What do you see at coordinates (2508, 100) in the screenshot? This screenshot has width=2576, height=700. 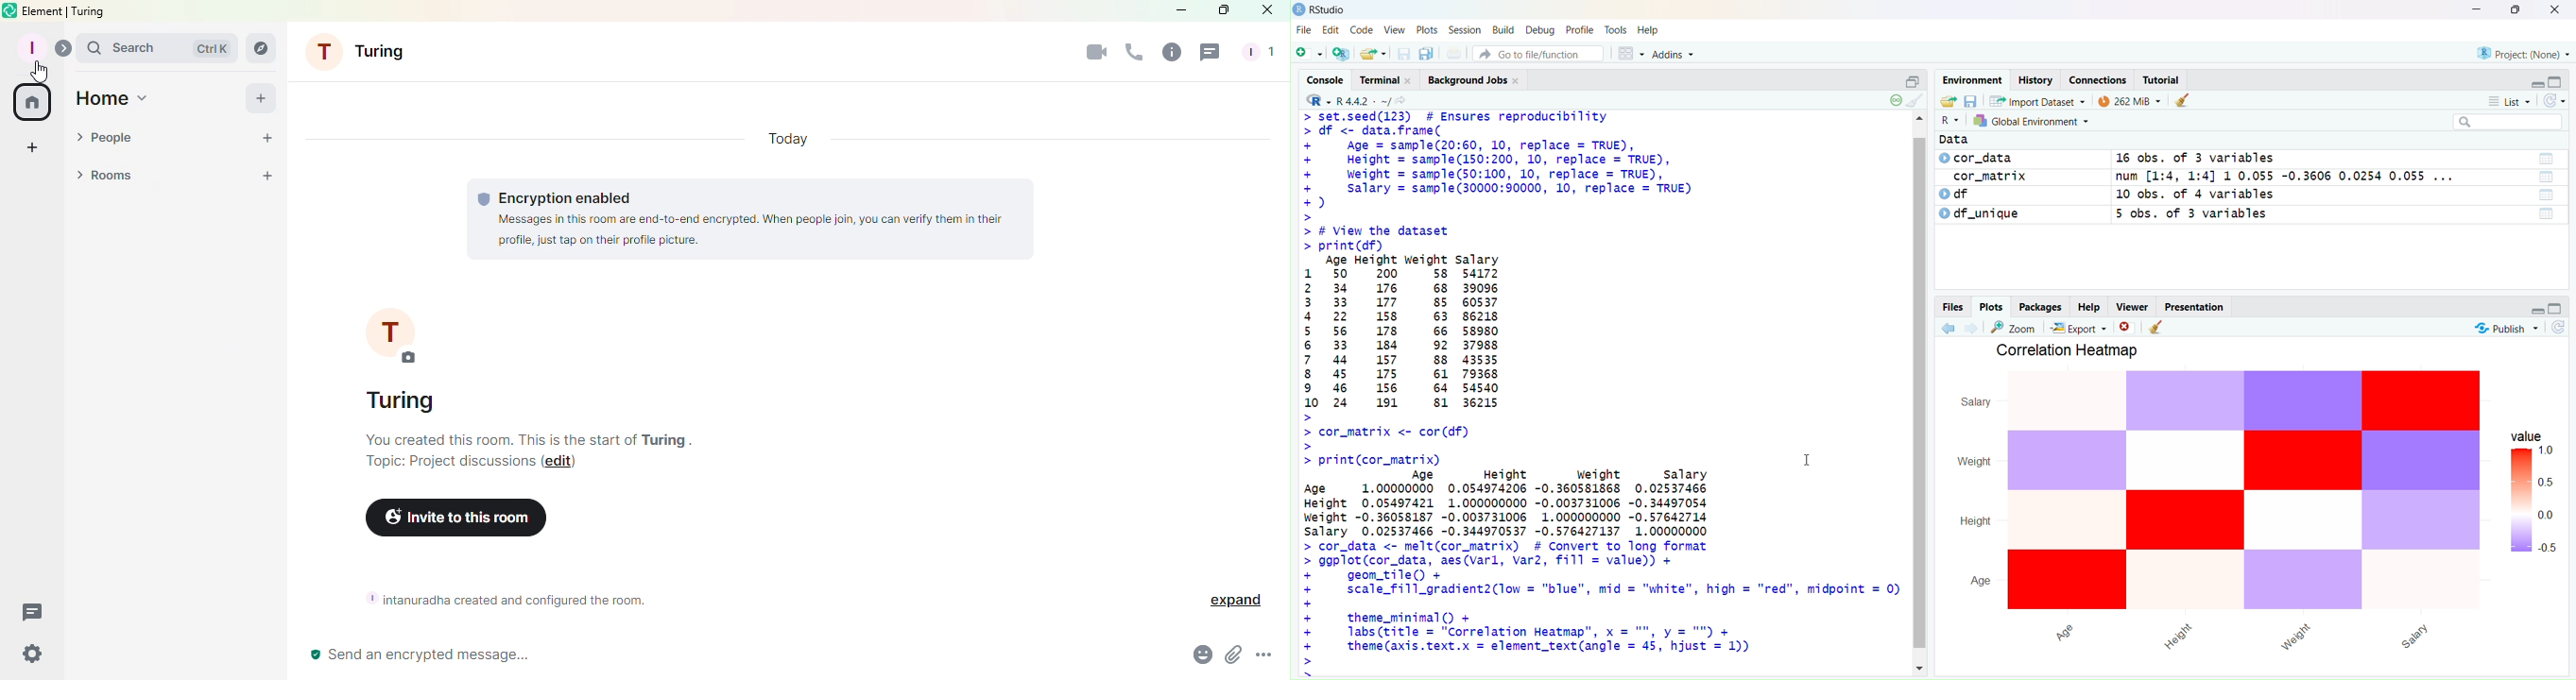 I see `List` at bounding box center [2508, 100].